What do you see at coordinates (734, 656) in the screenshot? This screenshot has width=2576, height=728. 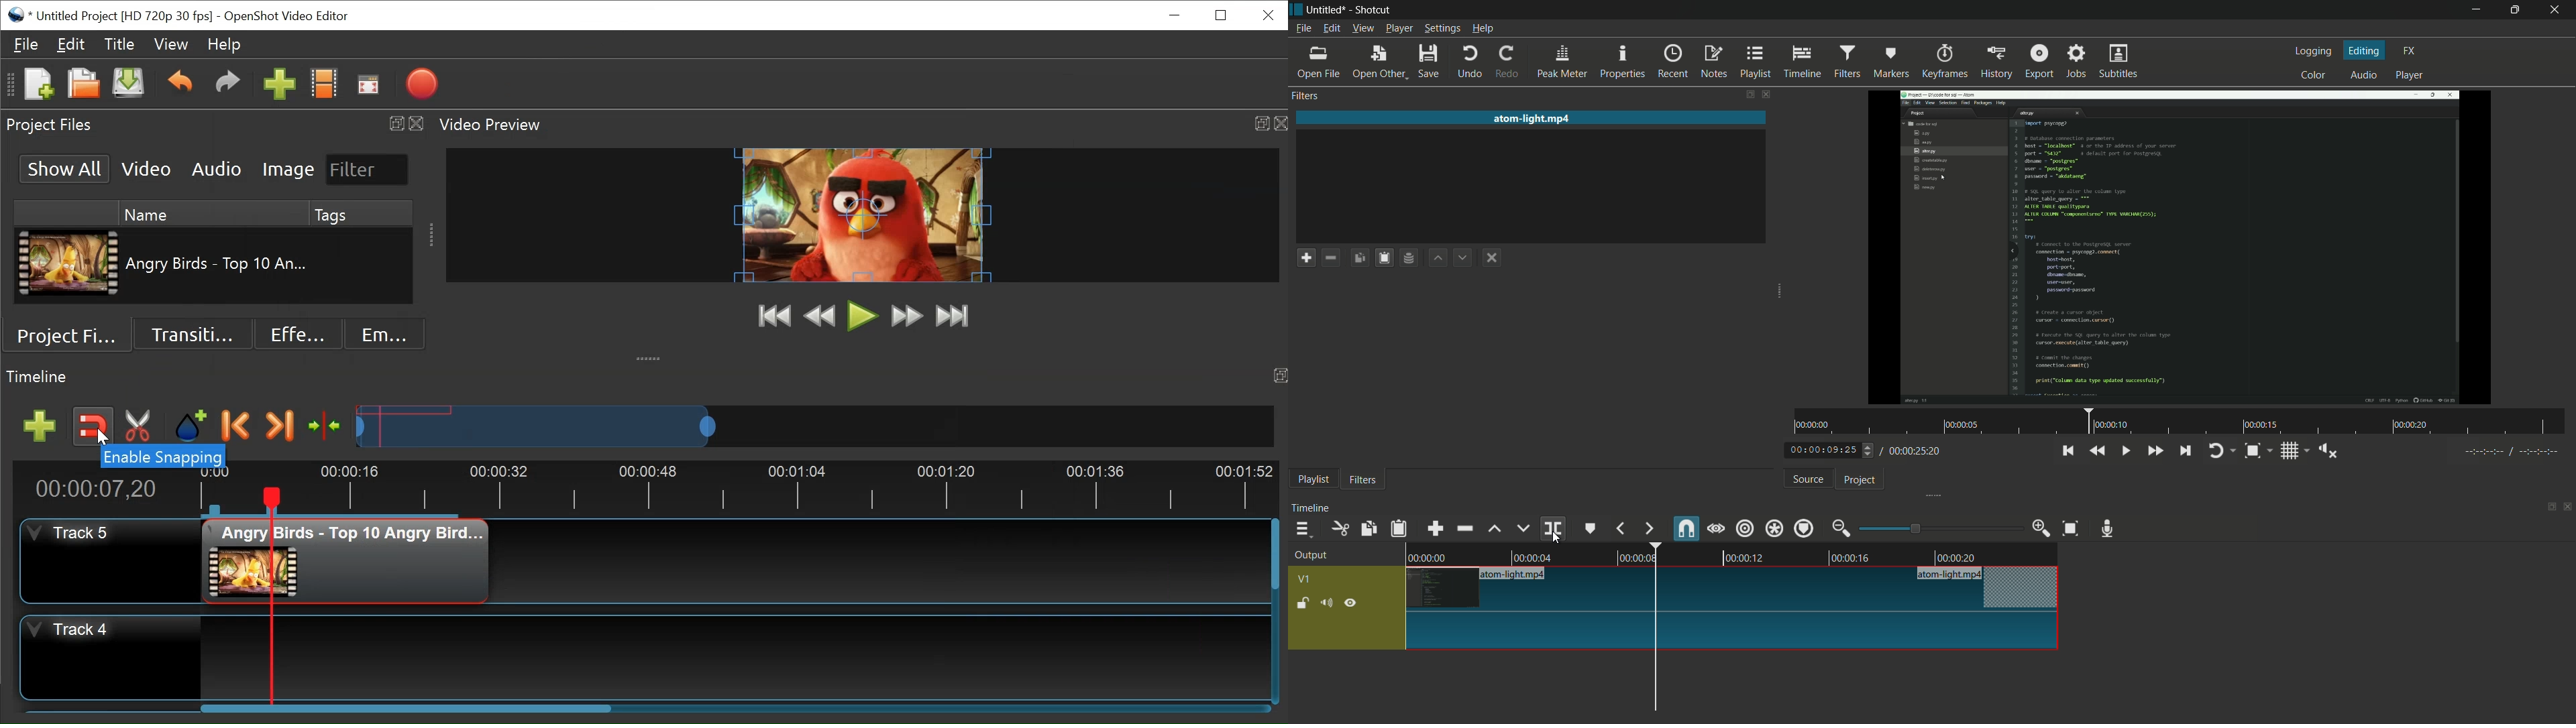 I see `Track Panel` at bounding box center [734, 656].